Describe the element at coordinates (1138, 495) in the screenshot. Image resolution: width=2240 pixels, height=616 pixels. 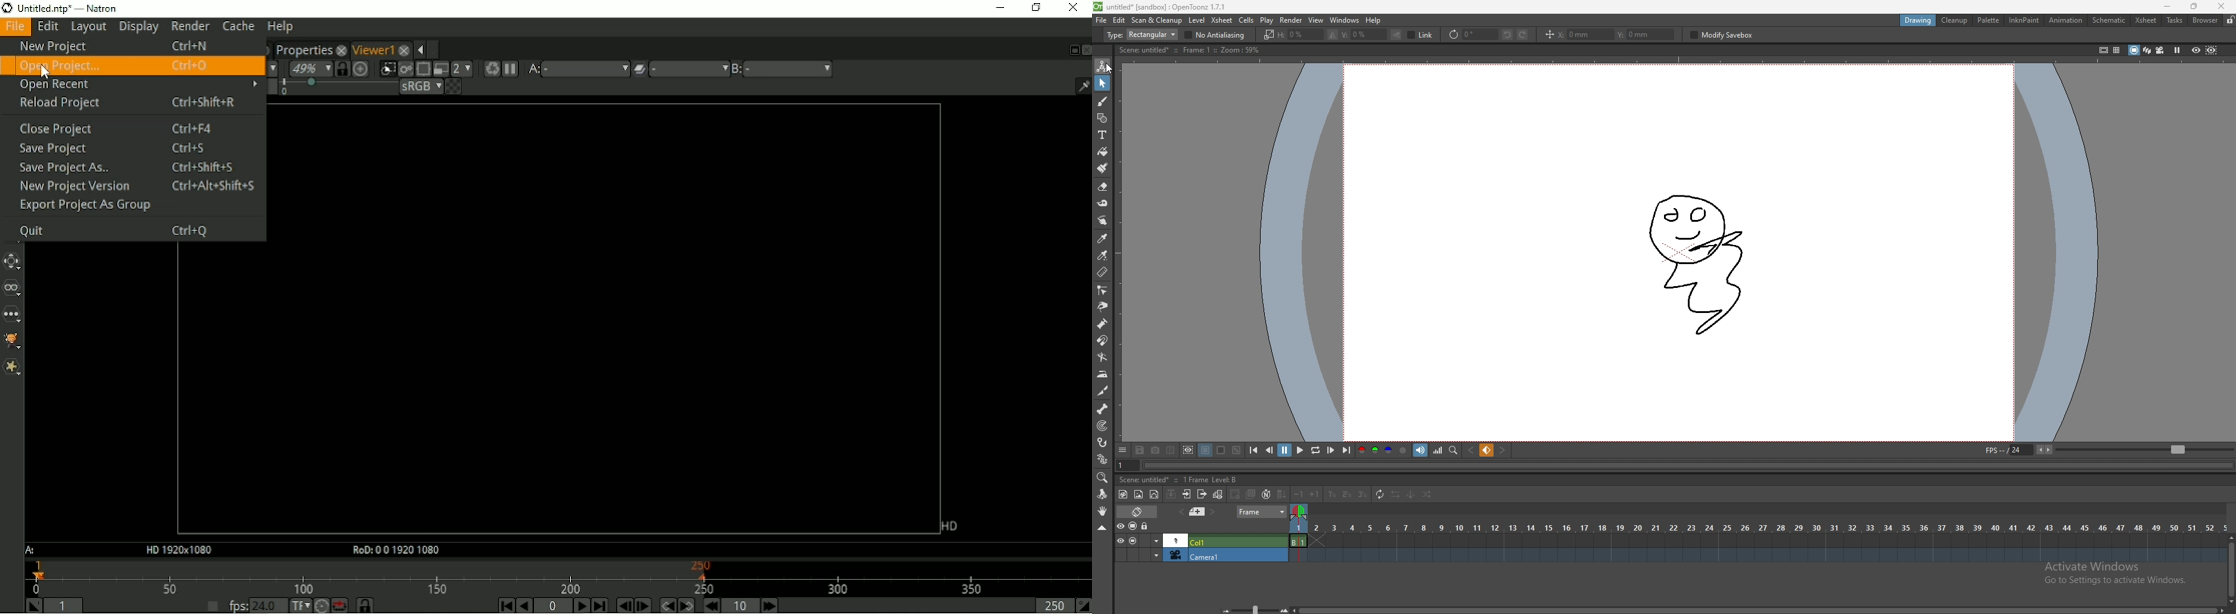
I see `new raster level` at that location.